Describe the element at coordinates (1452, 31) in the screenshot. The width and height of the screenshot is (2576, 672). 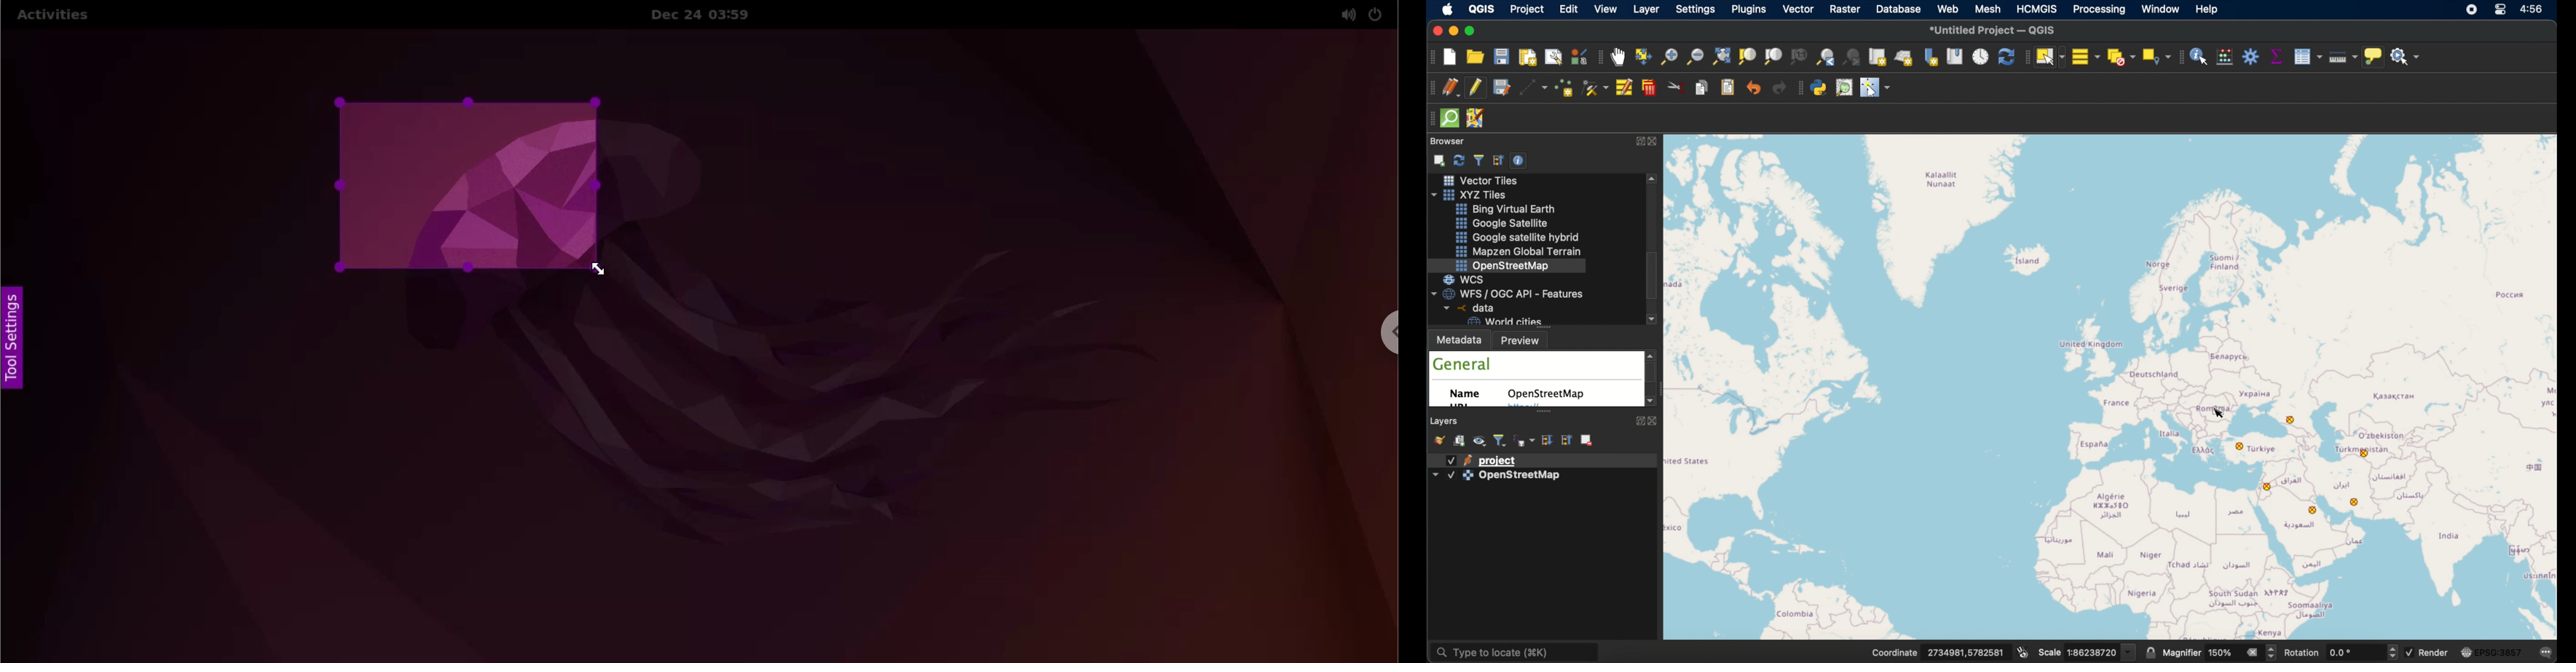
I see `minimize` at that location.